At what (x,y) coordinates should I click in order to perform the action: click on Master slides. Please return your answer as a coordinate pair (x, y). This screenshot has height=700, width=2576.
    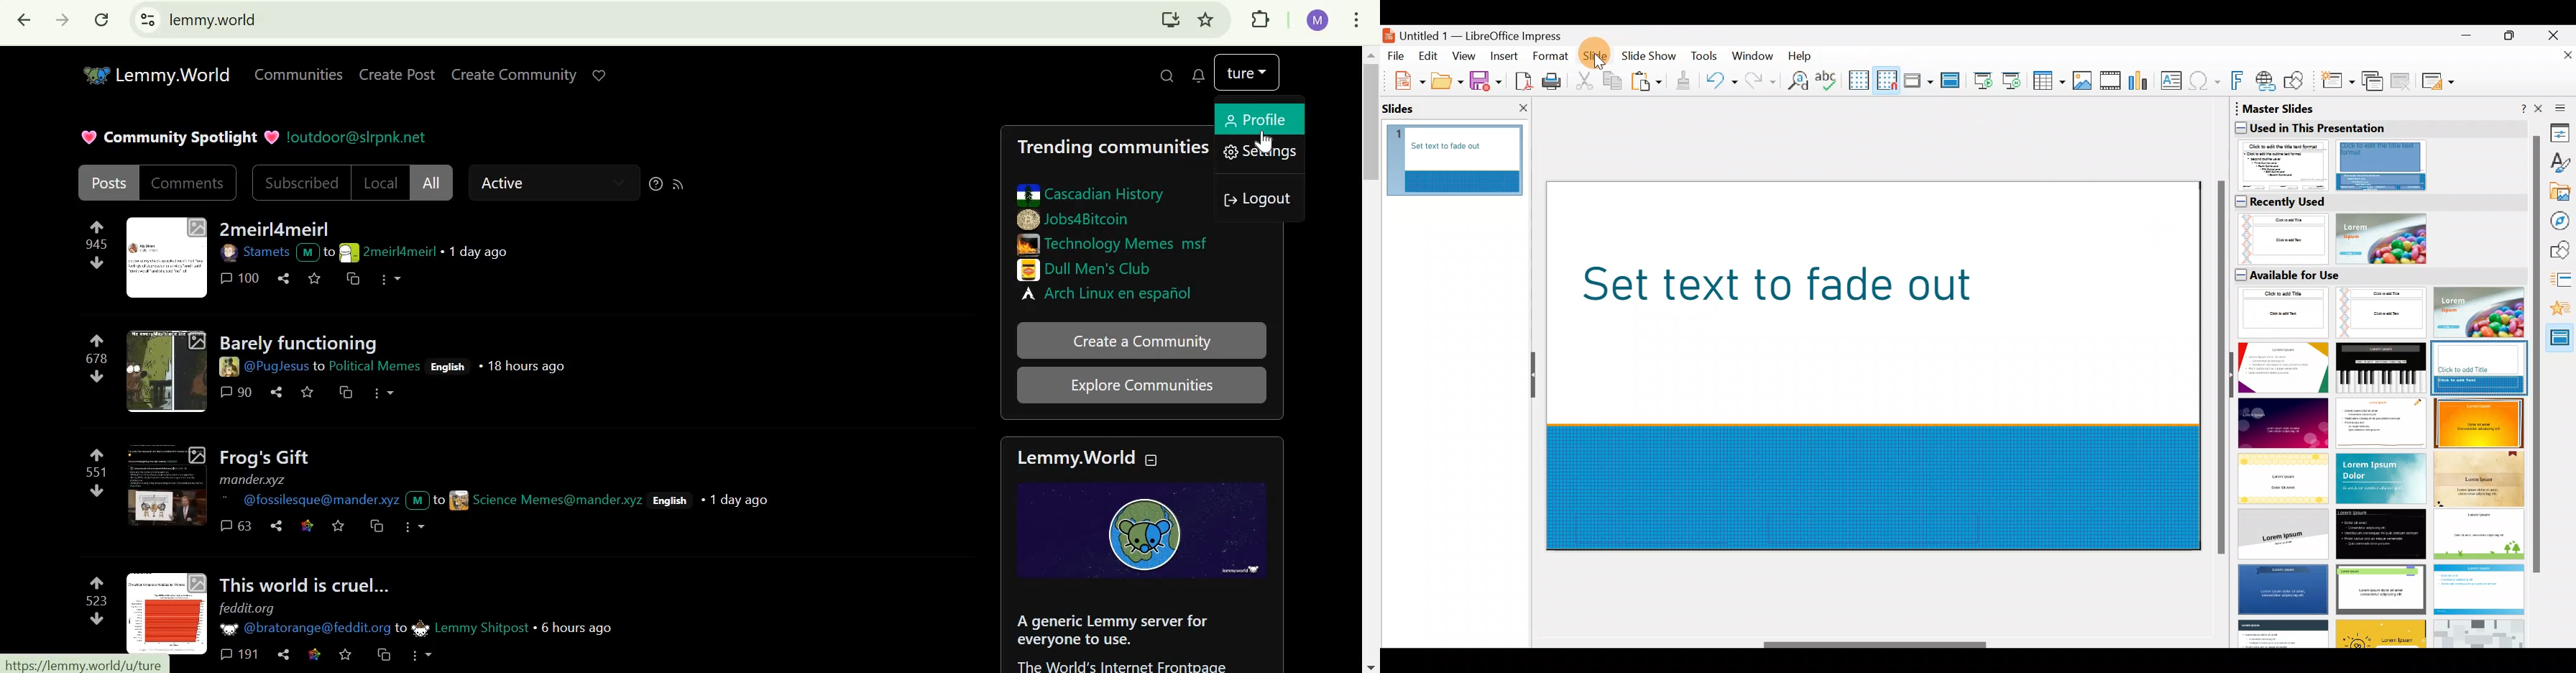
    Looking at the image, I should click on (2560, 342).